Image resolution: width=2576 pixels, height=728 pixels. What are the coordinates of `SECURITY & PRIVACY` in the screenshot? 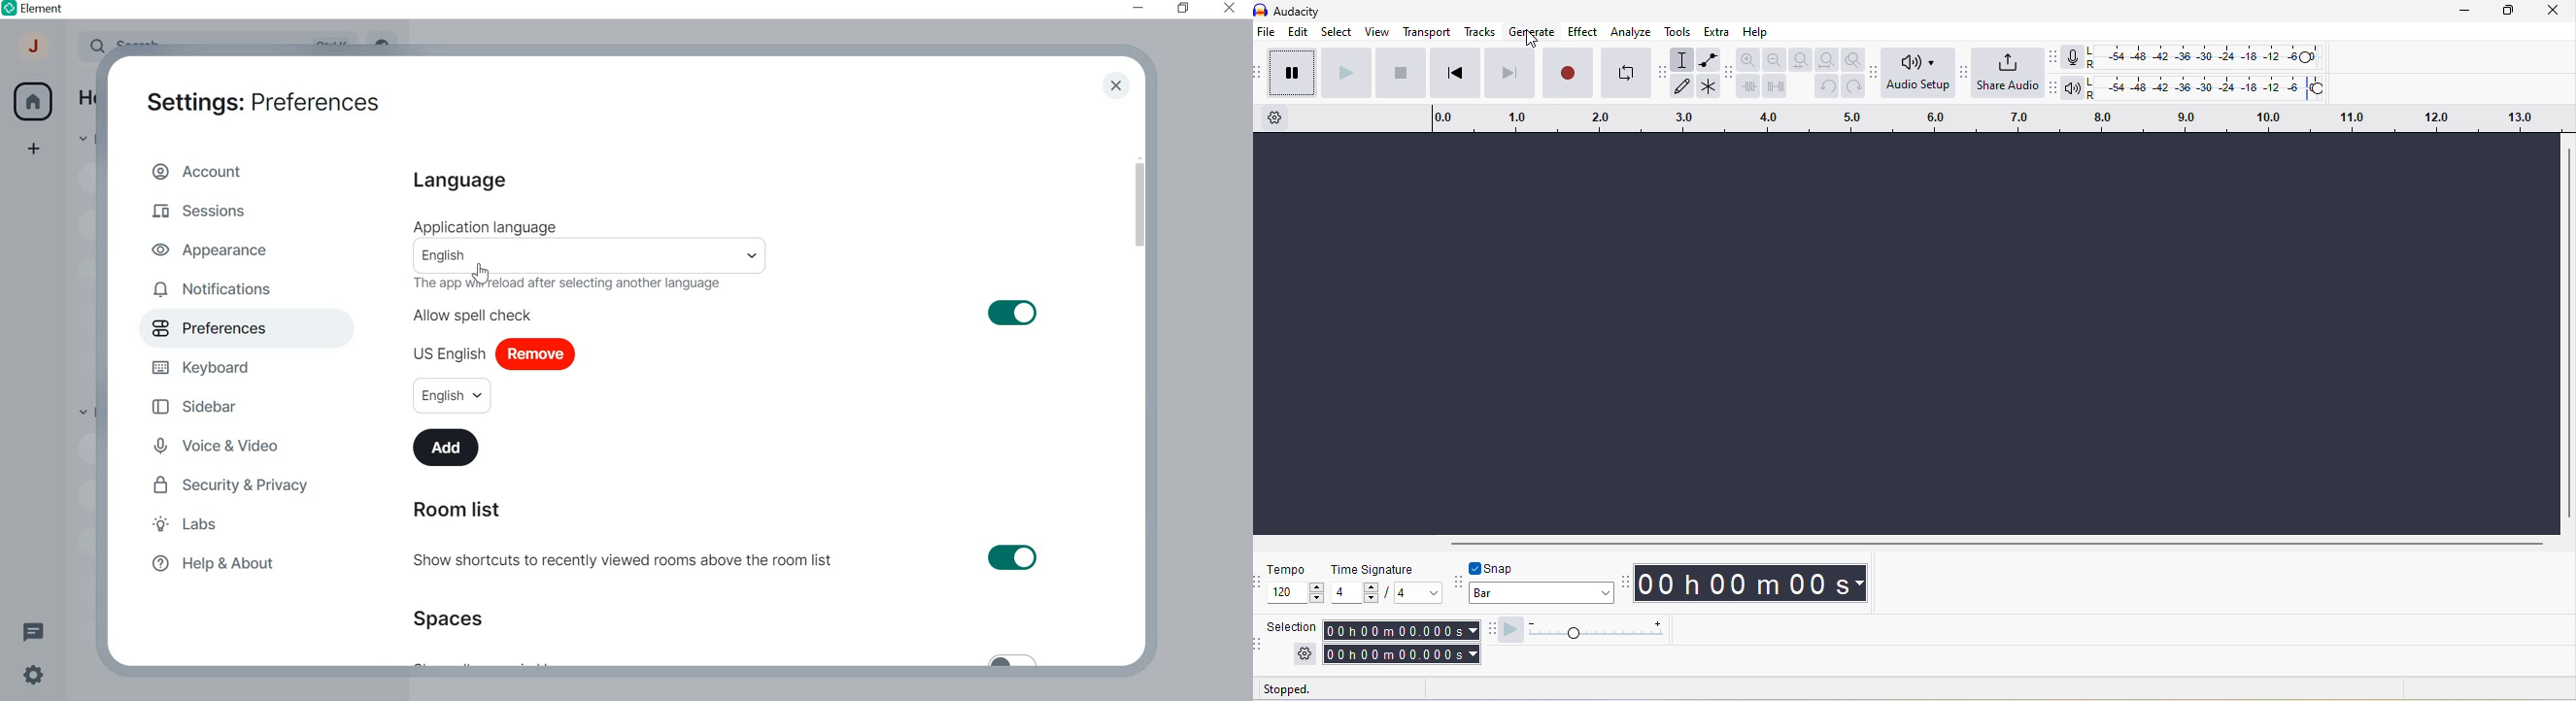 It's located at (234, 485).